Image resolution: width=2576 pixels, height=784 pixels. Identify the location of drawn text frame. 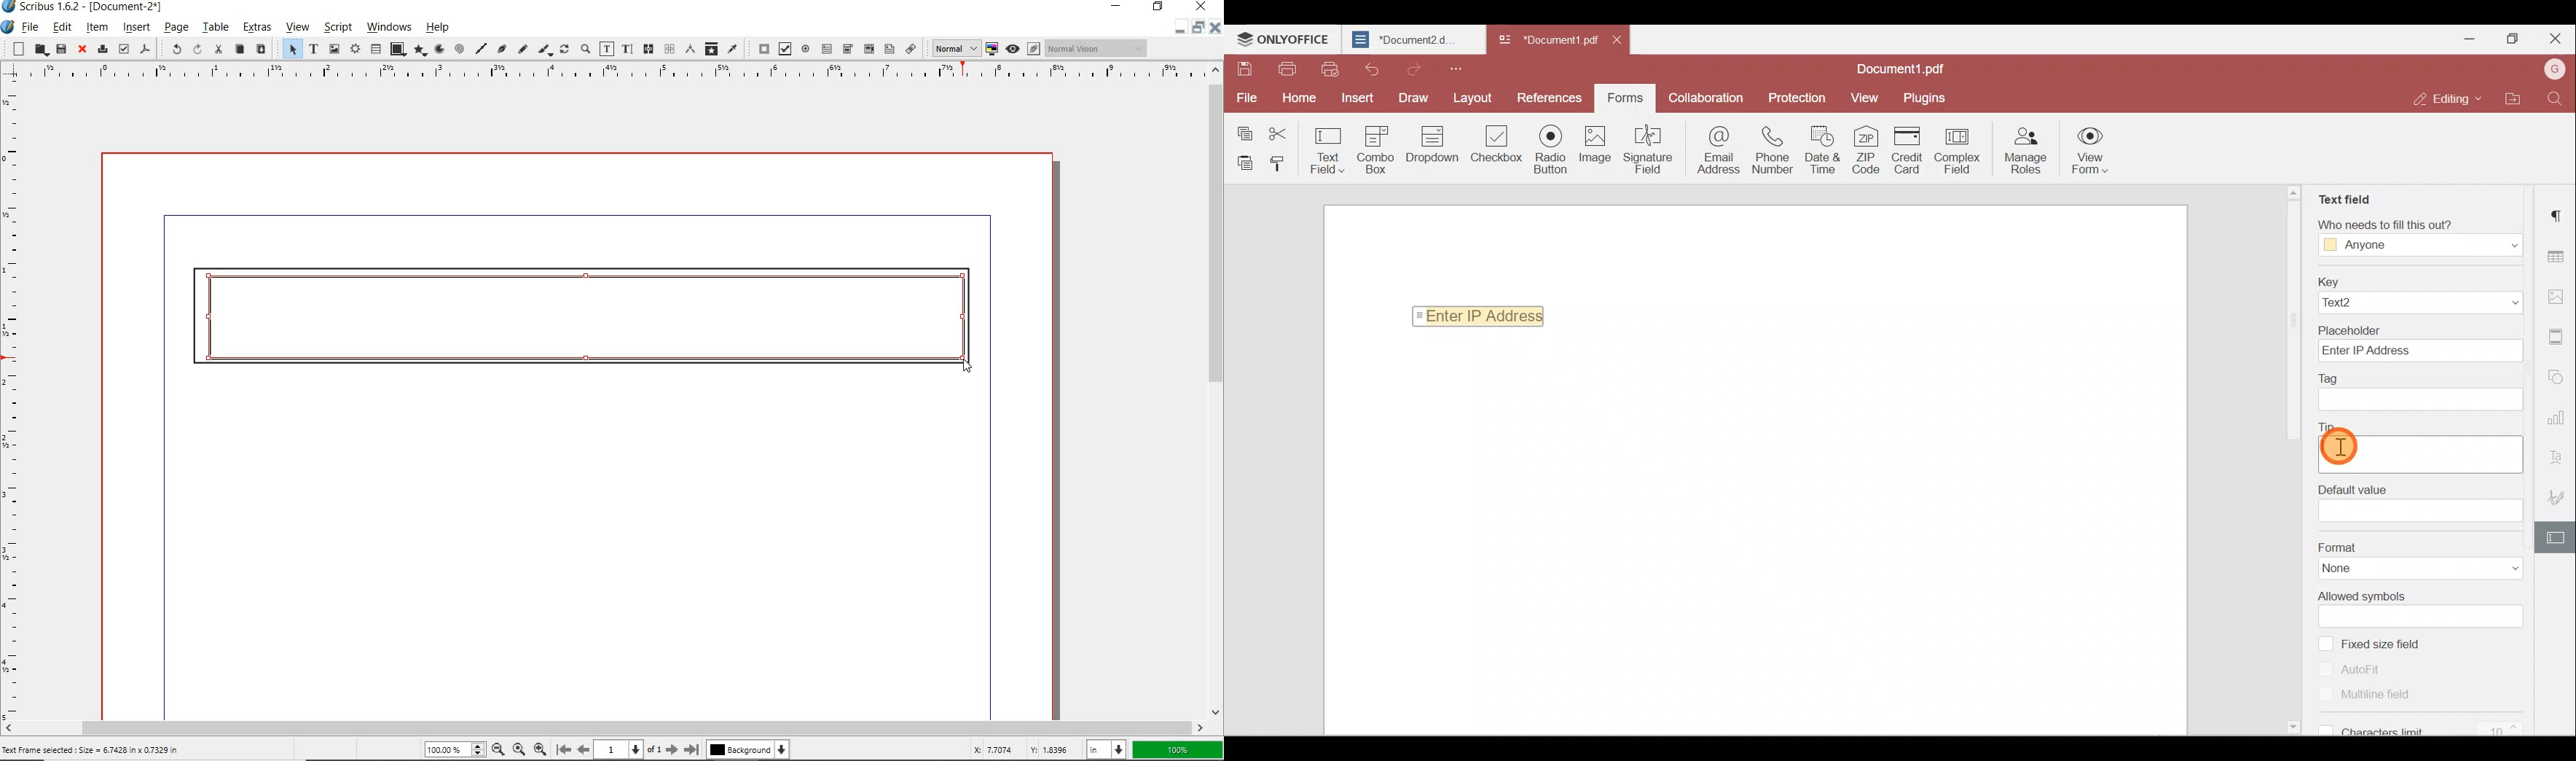
(580, 318).